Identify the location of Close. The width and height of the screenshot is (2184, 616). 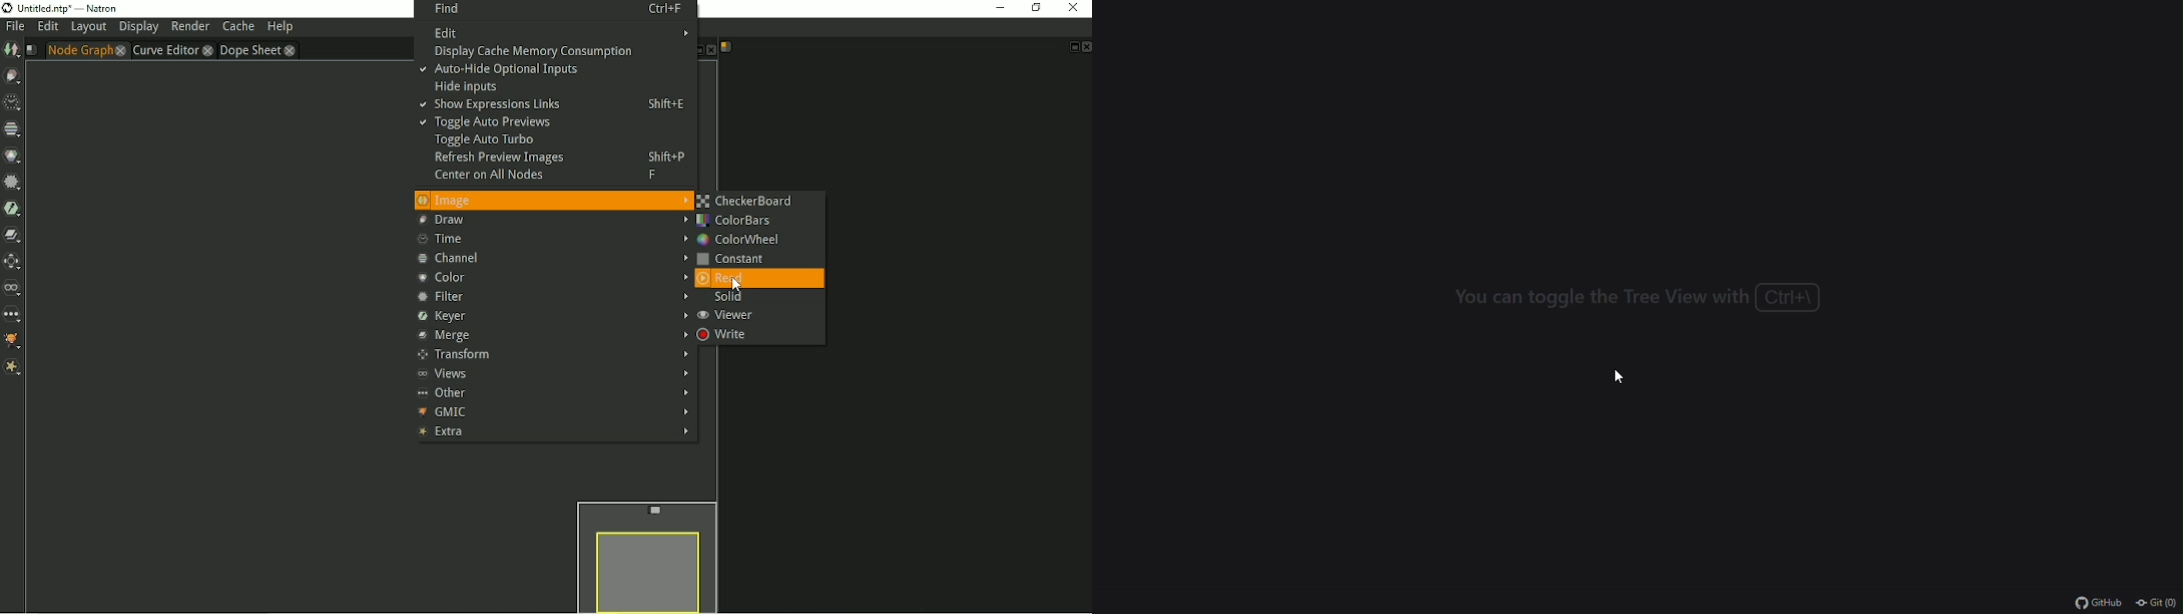
(710, 51).